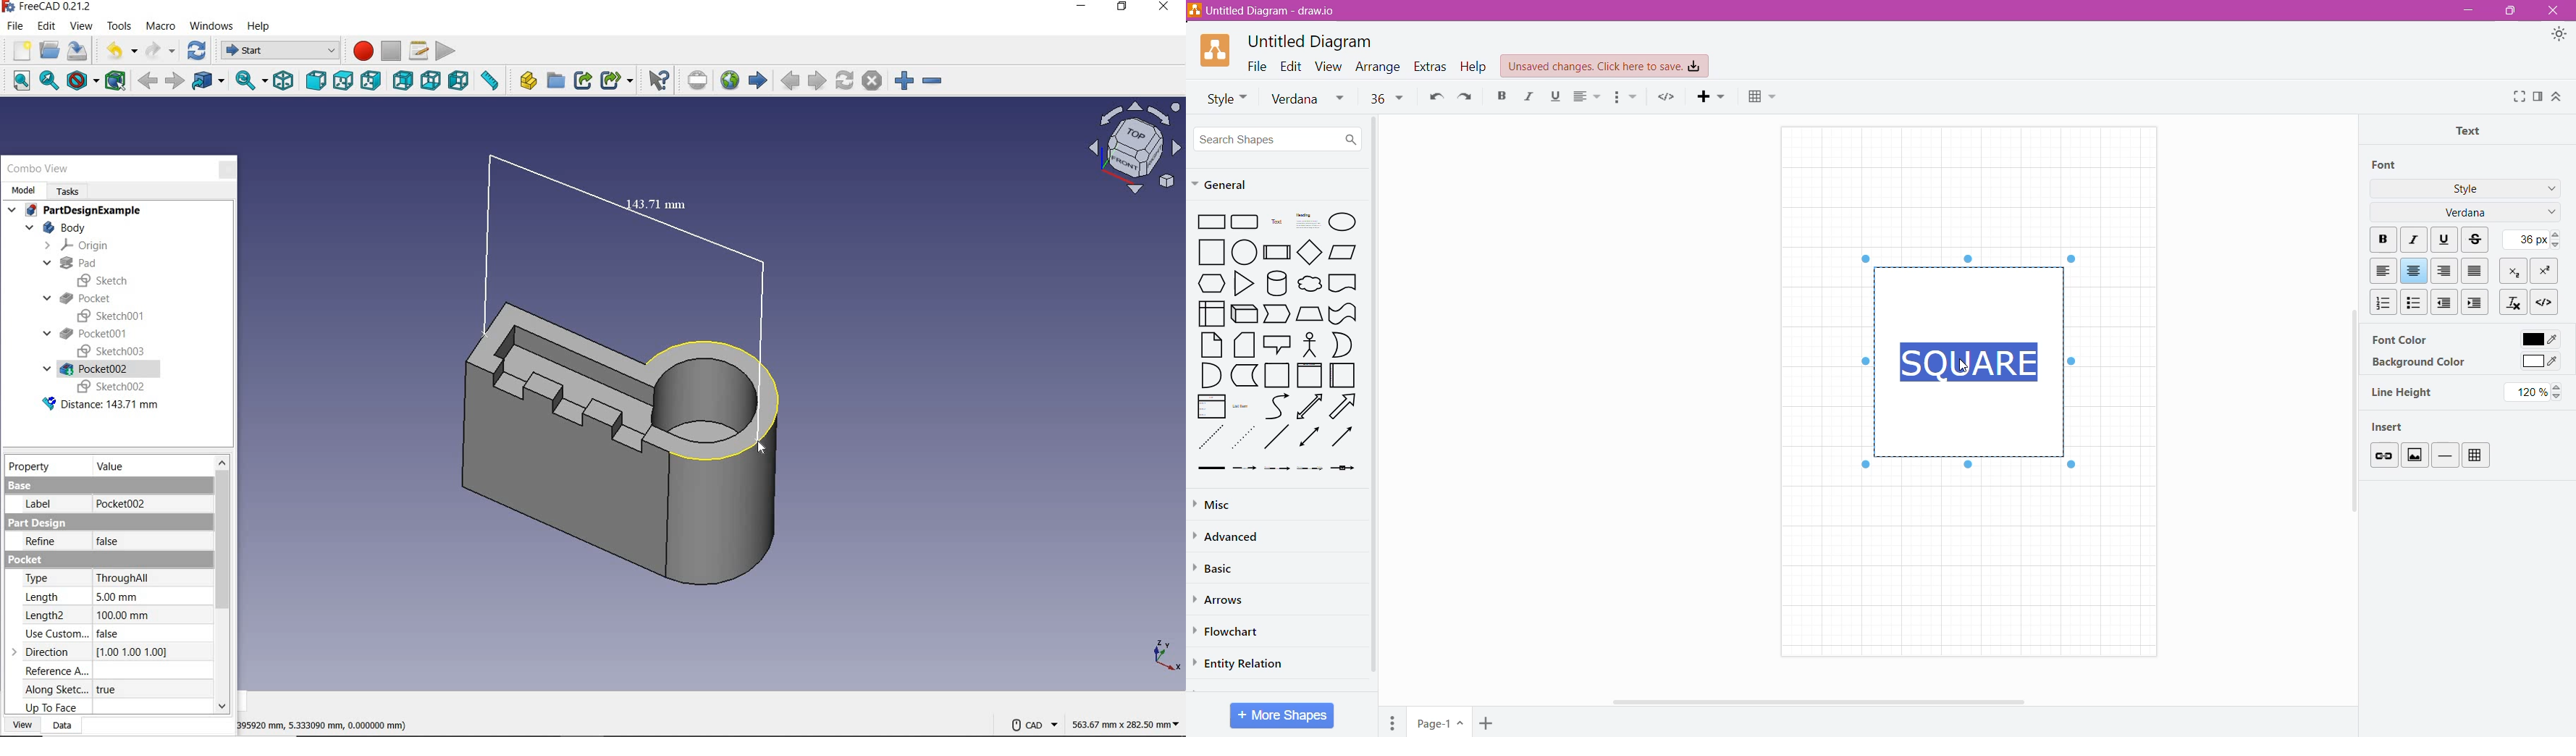  Describe the element at coordinates (1277, 315) in the screenshot. I see `Trapezoid` at that location.